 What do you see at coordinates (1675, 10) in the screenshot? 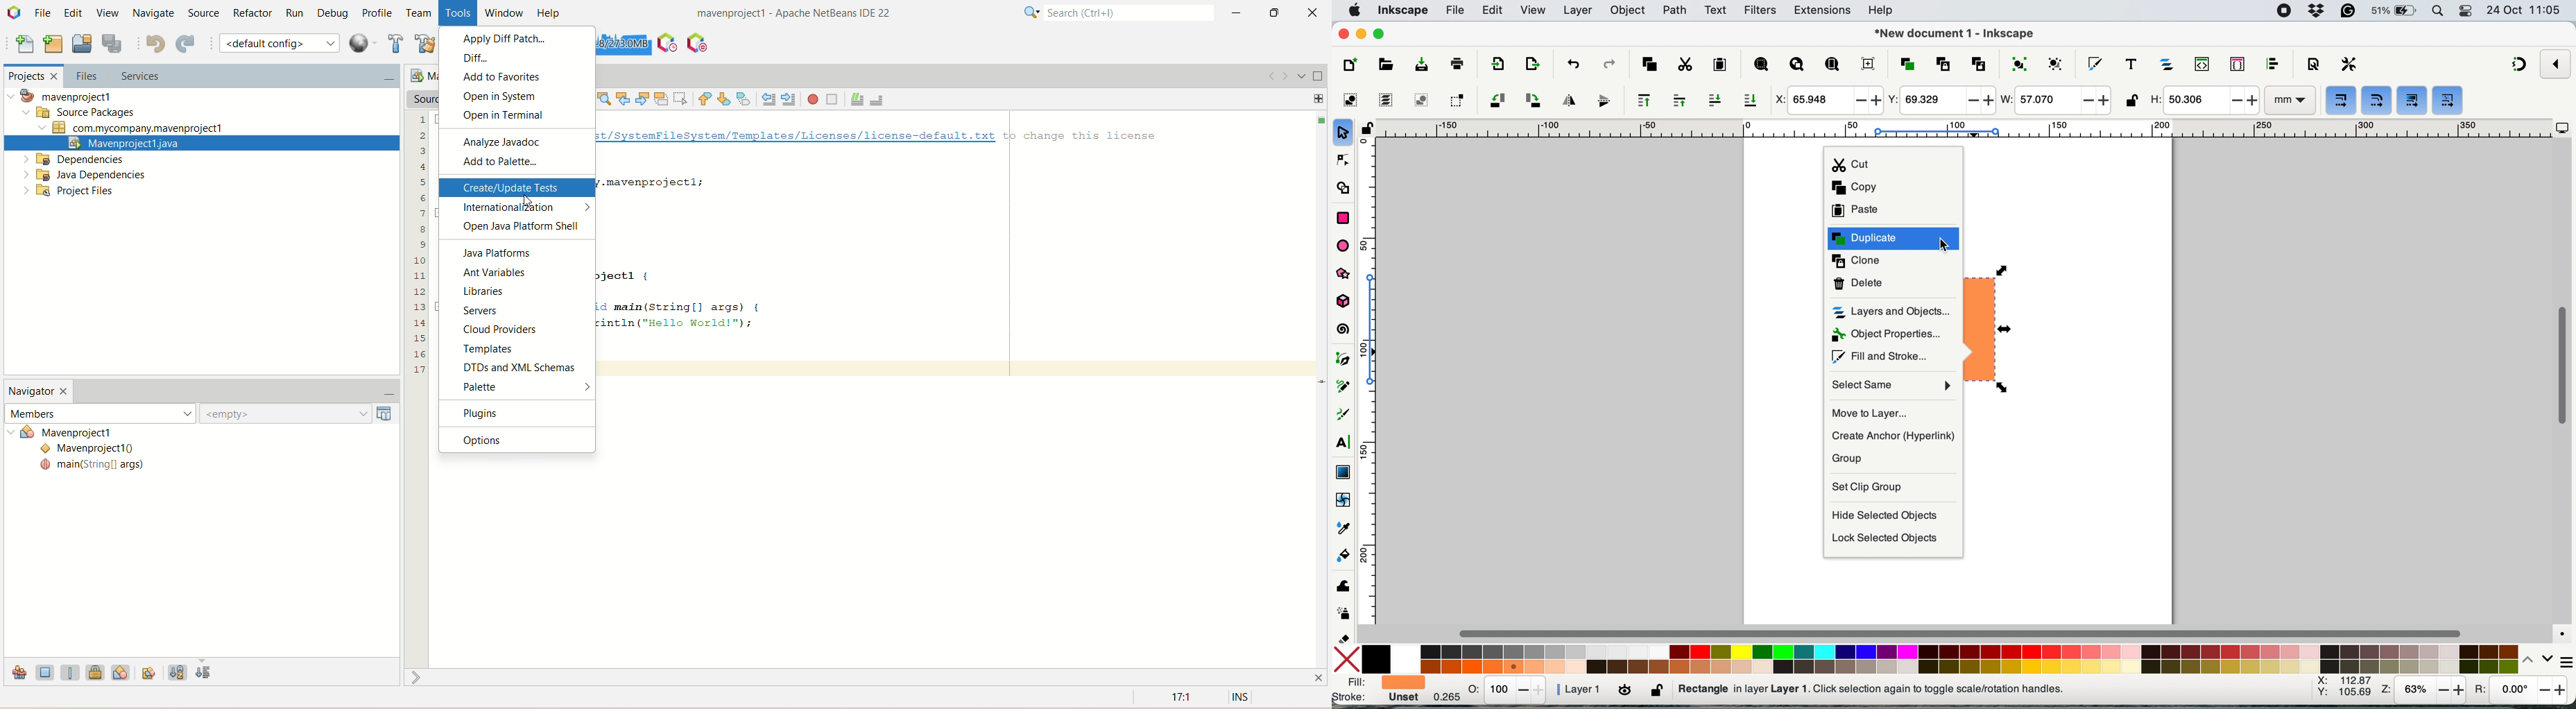
I see `path` at bounding box center [1675, 10].